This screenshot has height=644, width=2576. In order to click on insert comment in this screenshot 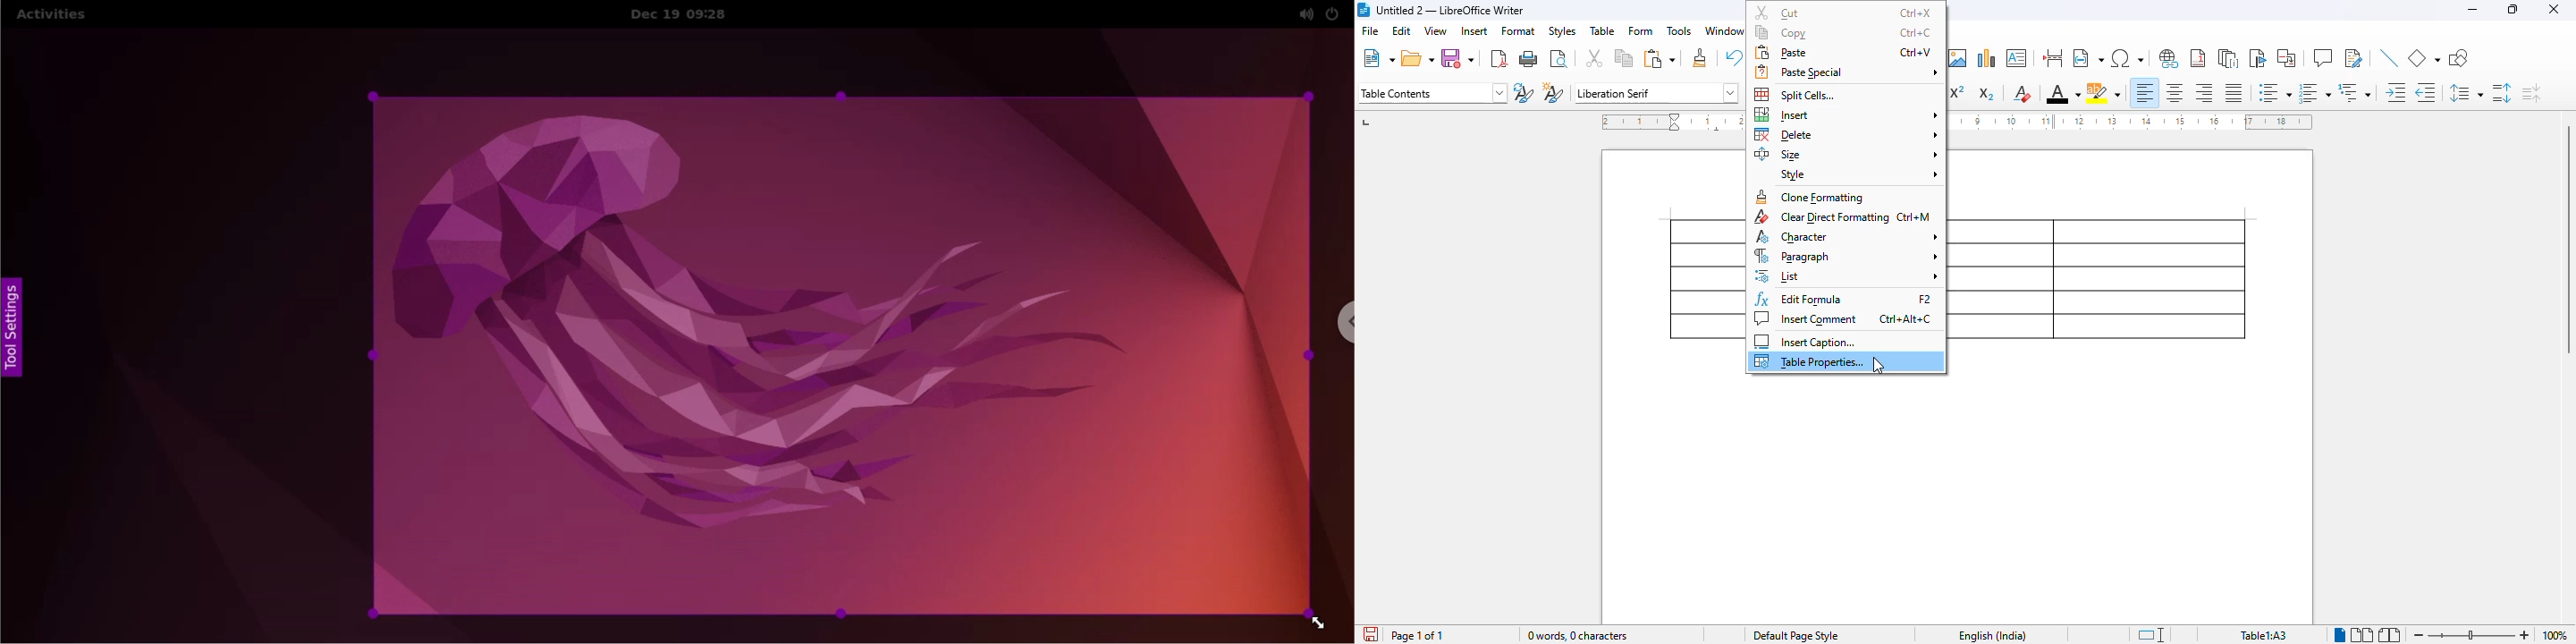, I will do `click(2323, 58)`.